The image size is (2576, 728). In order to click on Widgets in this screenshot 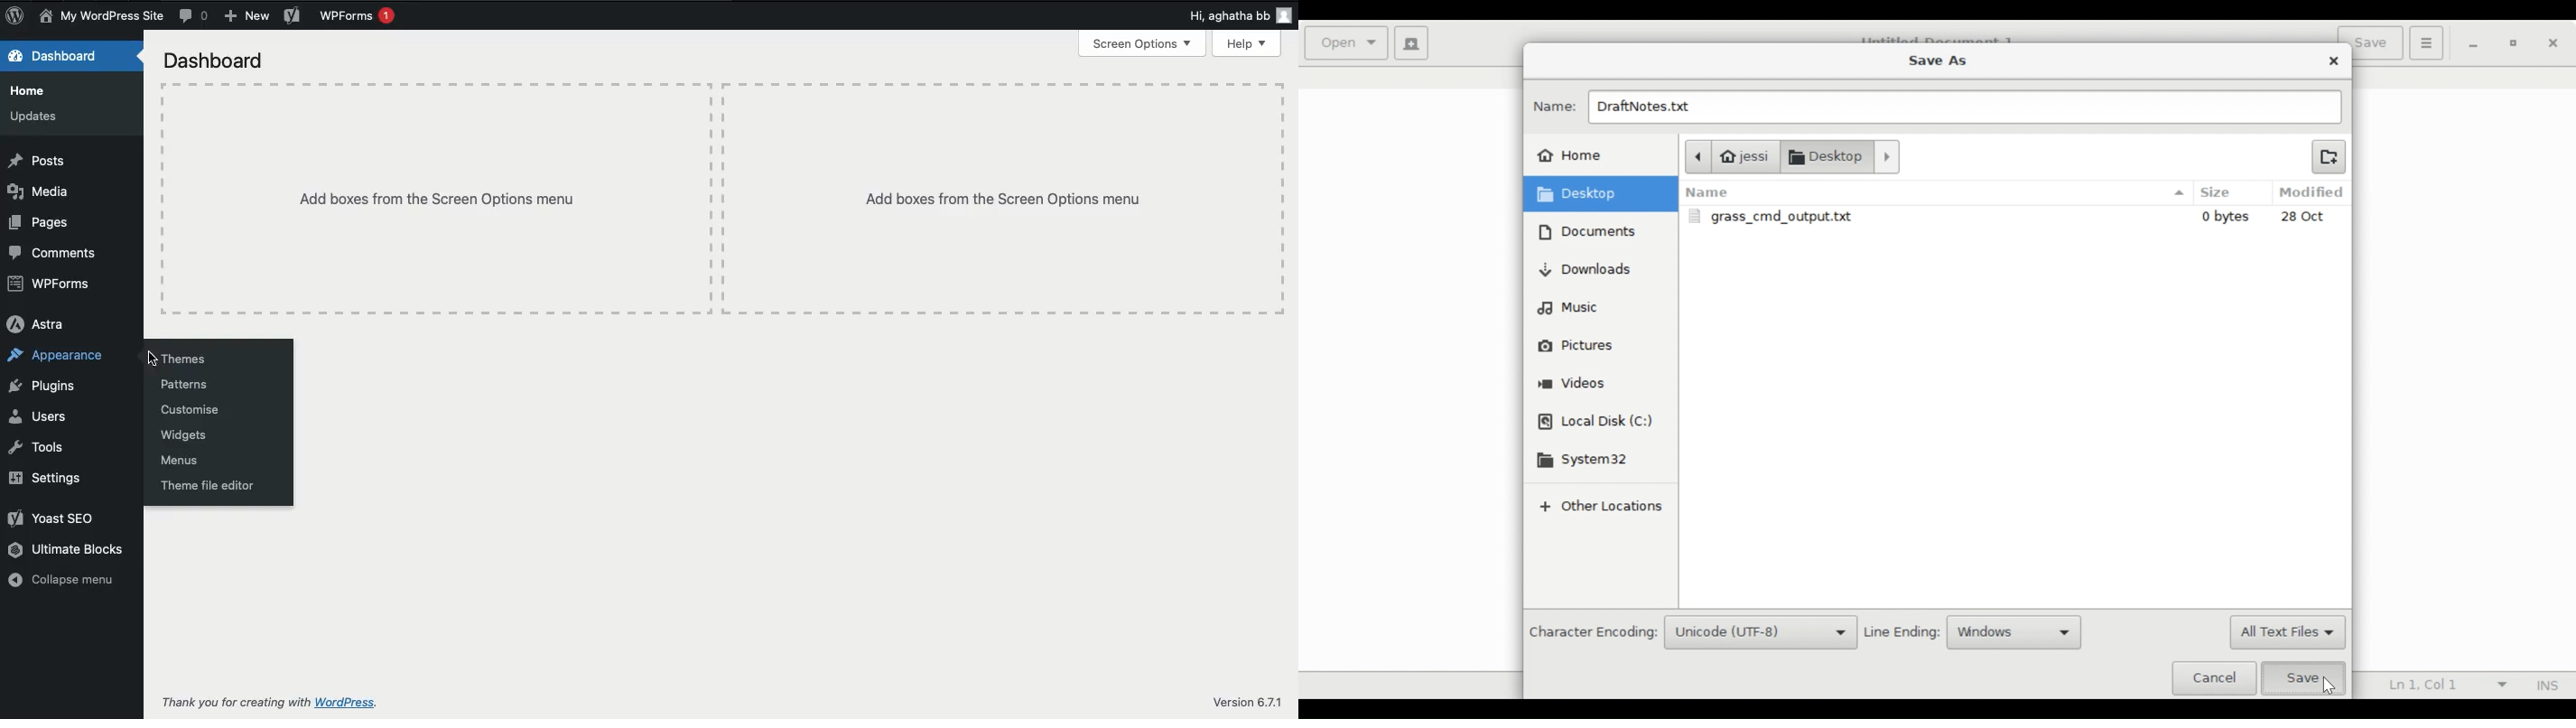, I will do `click(187, 435)`.